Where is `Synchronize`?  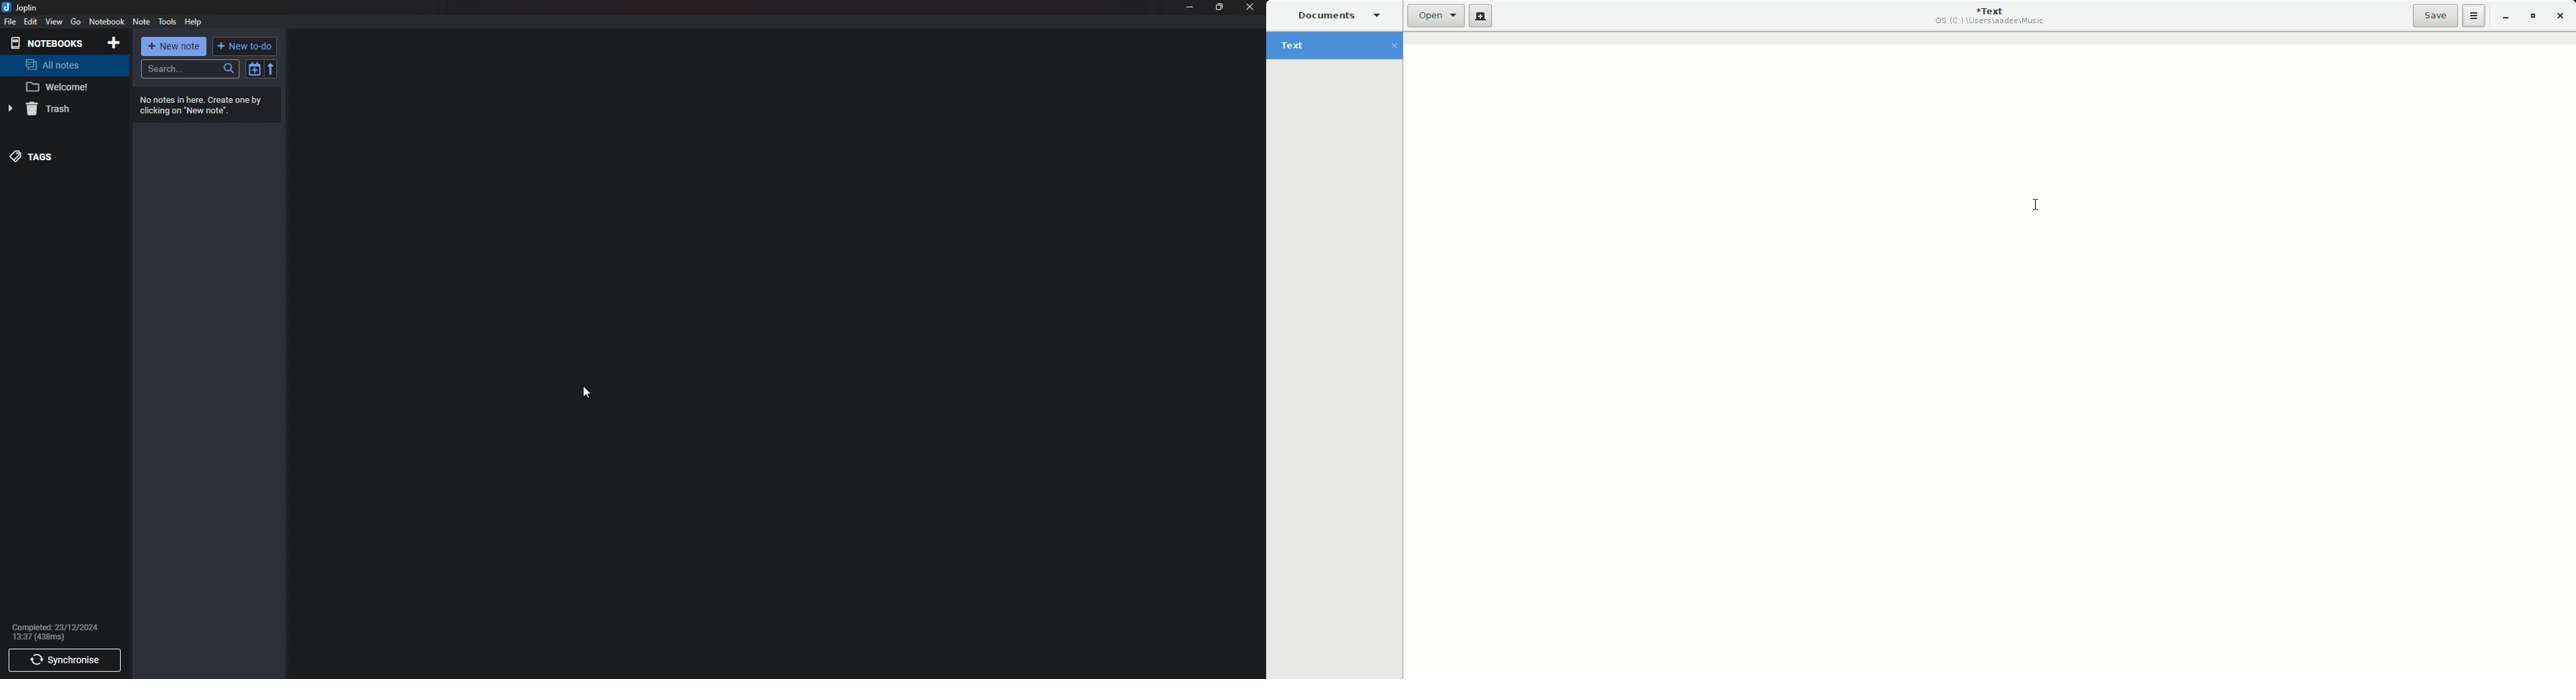
Synchronize is located at coordinates (62, 661).